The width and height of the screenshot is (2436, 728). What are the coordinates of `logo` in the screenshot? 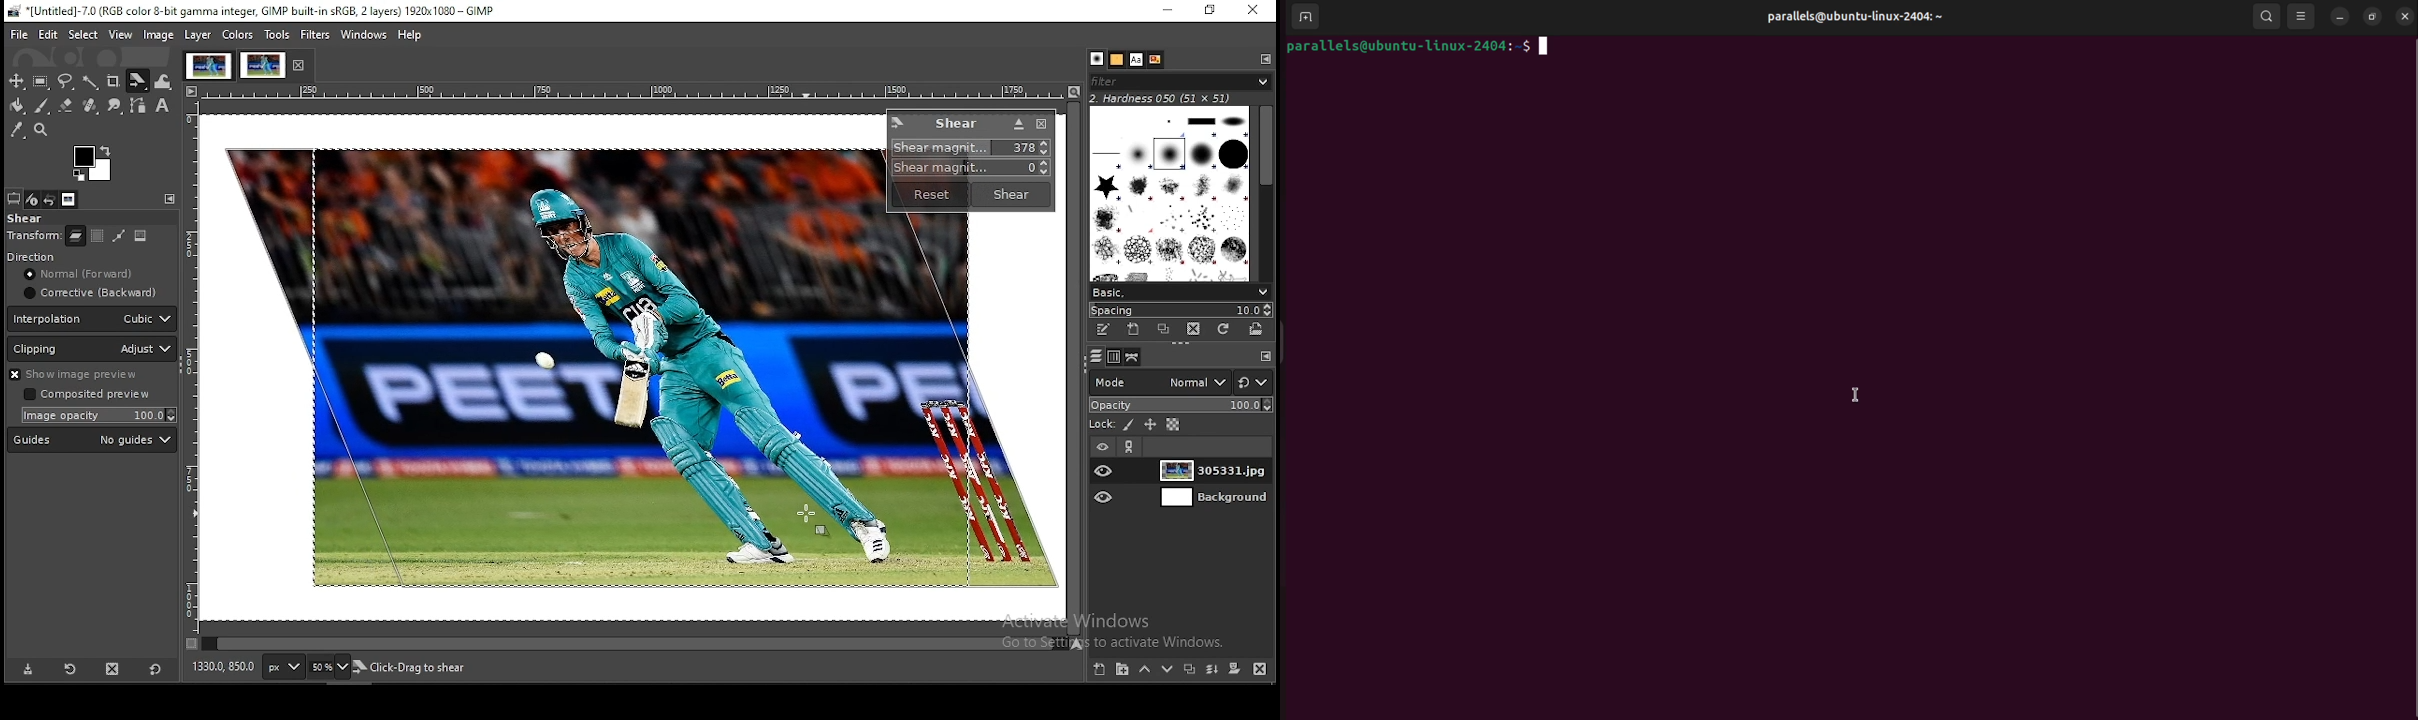 It's located at (898, 122).